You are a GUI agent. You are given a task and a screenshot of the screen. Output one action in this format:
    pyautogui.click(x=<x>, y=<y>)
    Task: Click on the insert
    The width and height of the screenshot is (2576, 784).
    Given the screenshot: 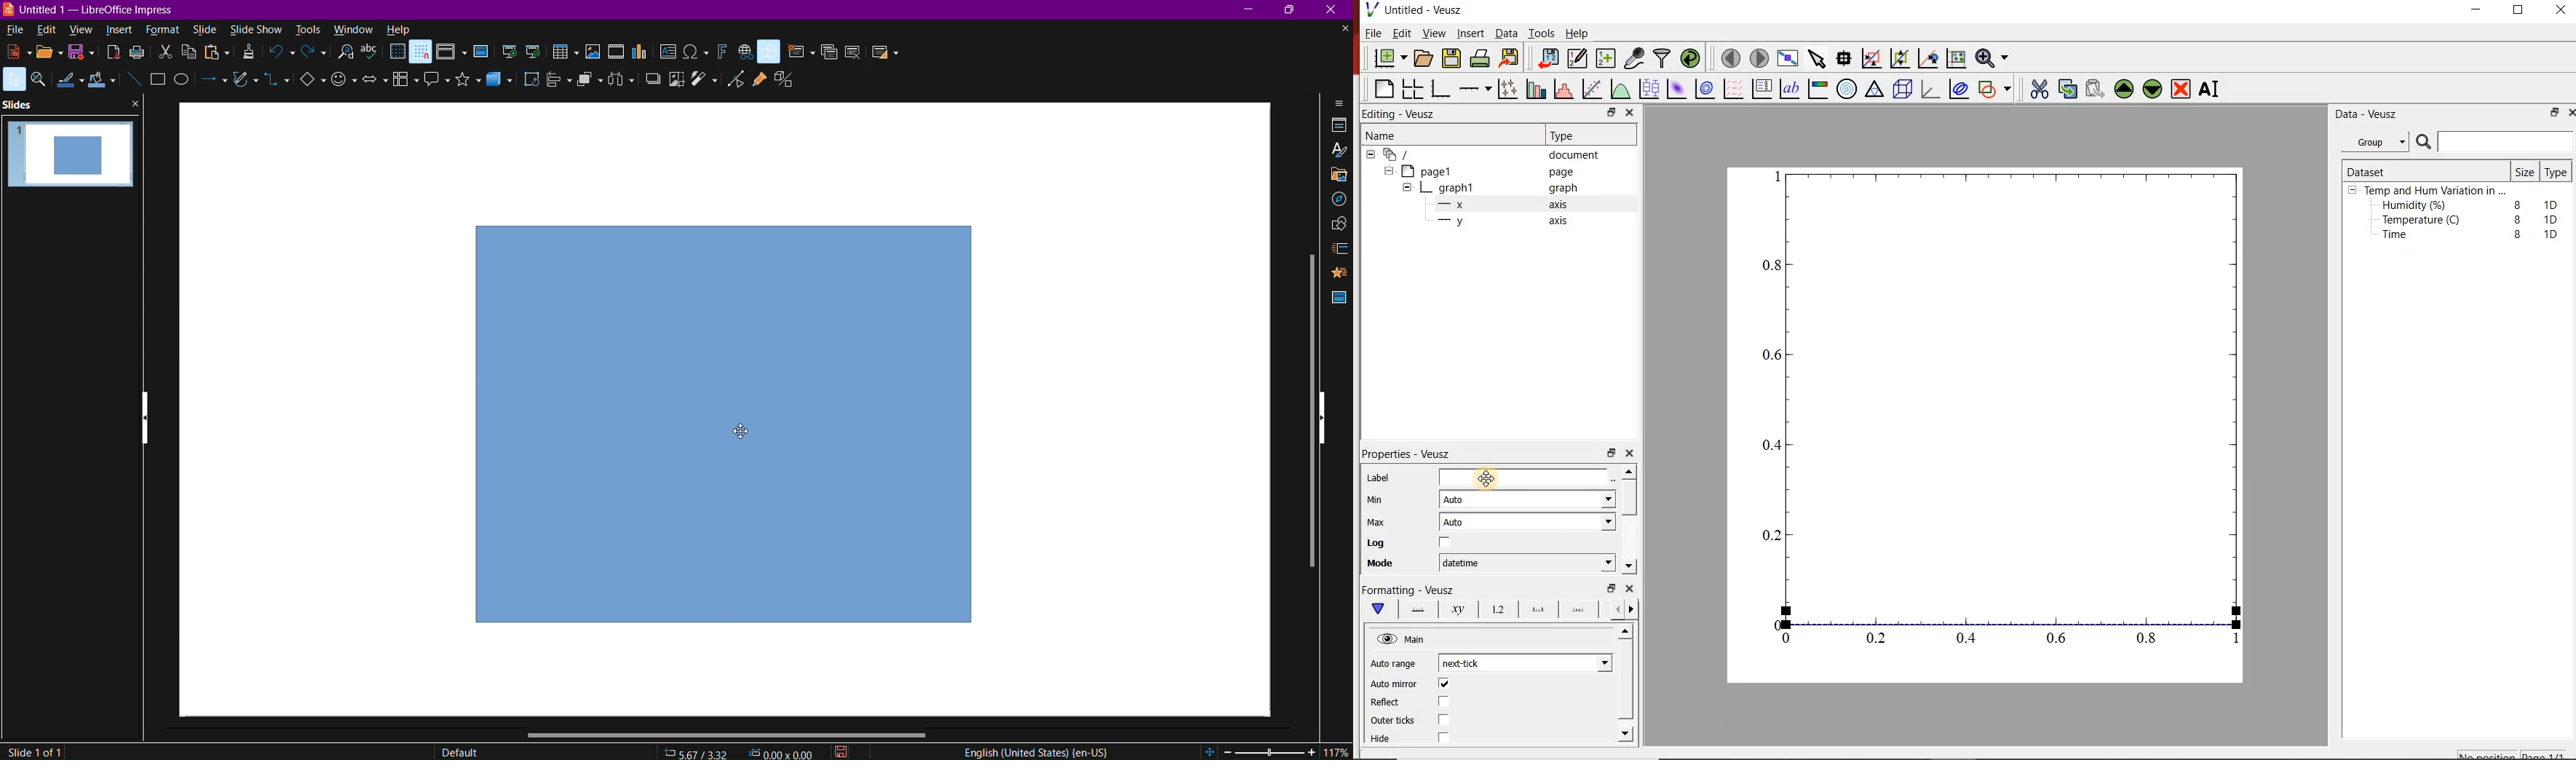 What is the action you would take?
    pyautogui.click(x=122, y=30)
    